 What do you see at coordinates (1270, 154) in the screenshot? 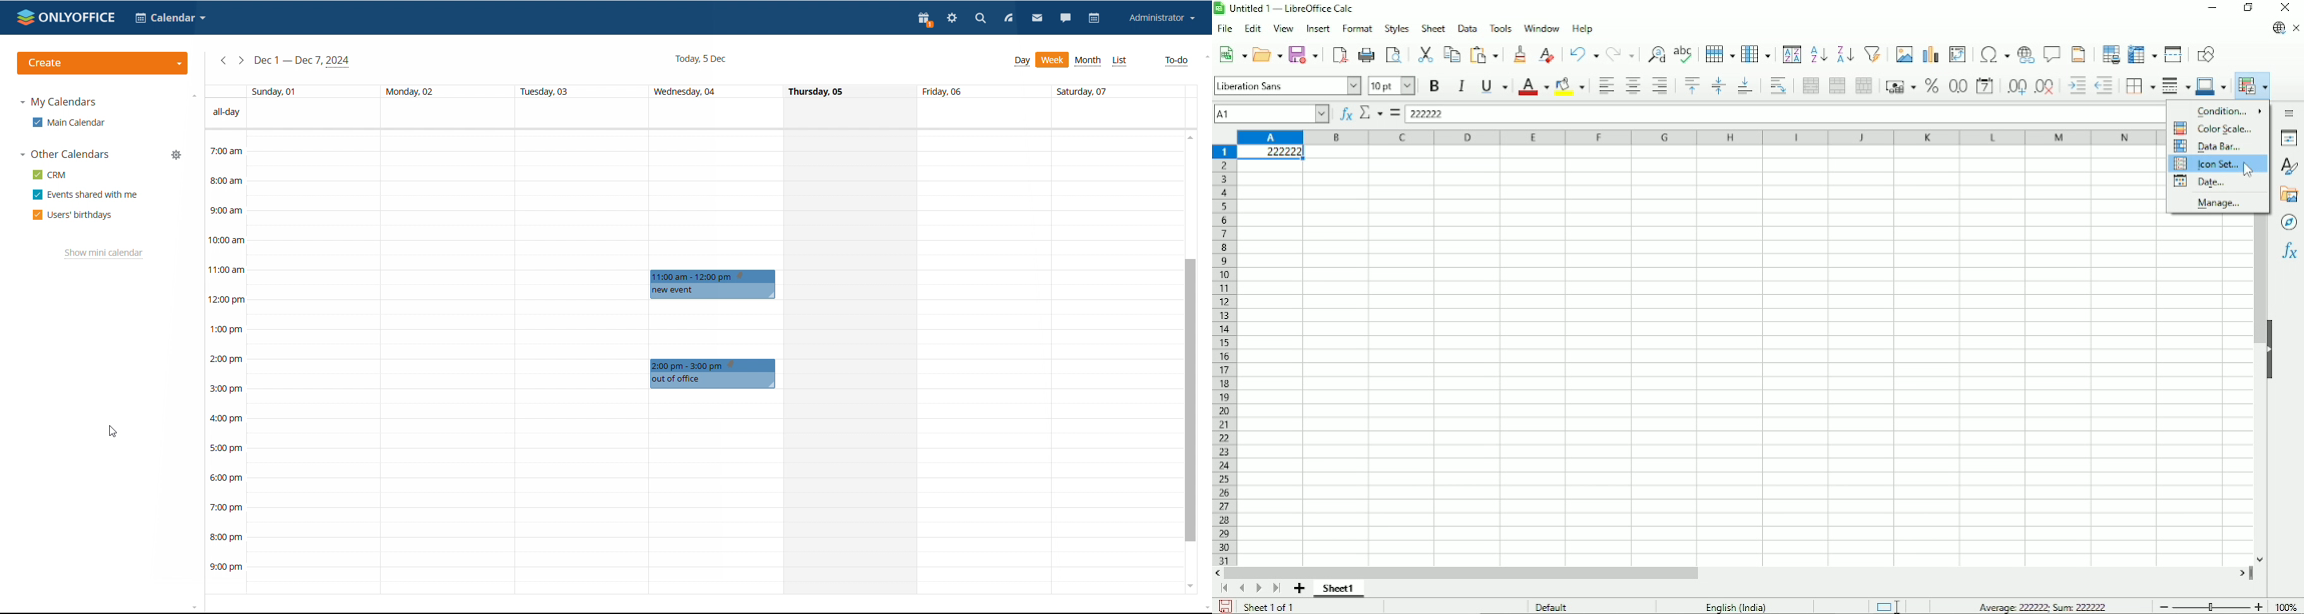
I see `Active cell` at bounding box center [1270, 154].